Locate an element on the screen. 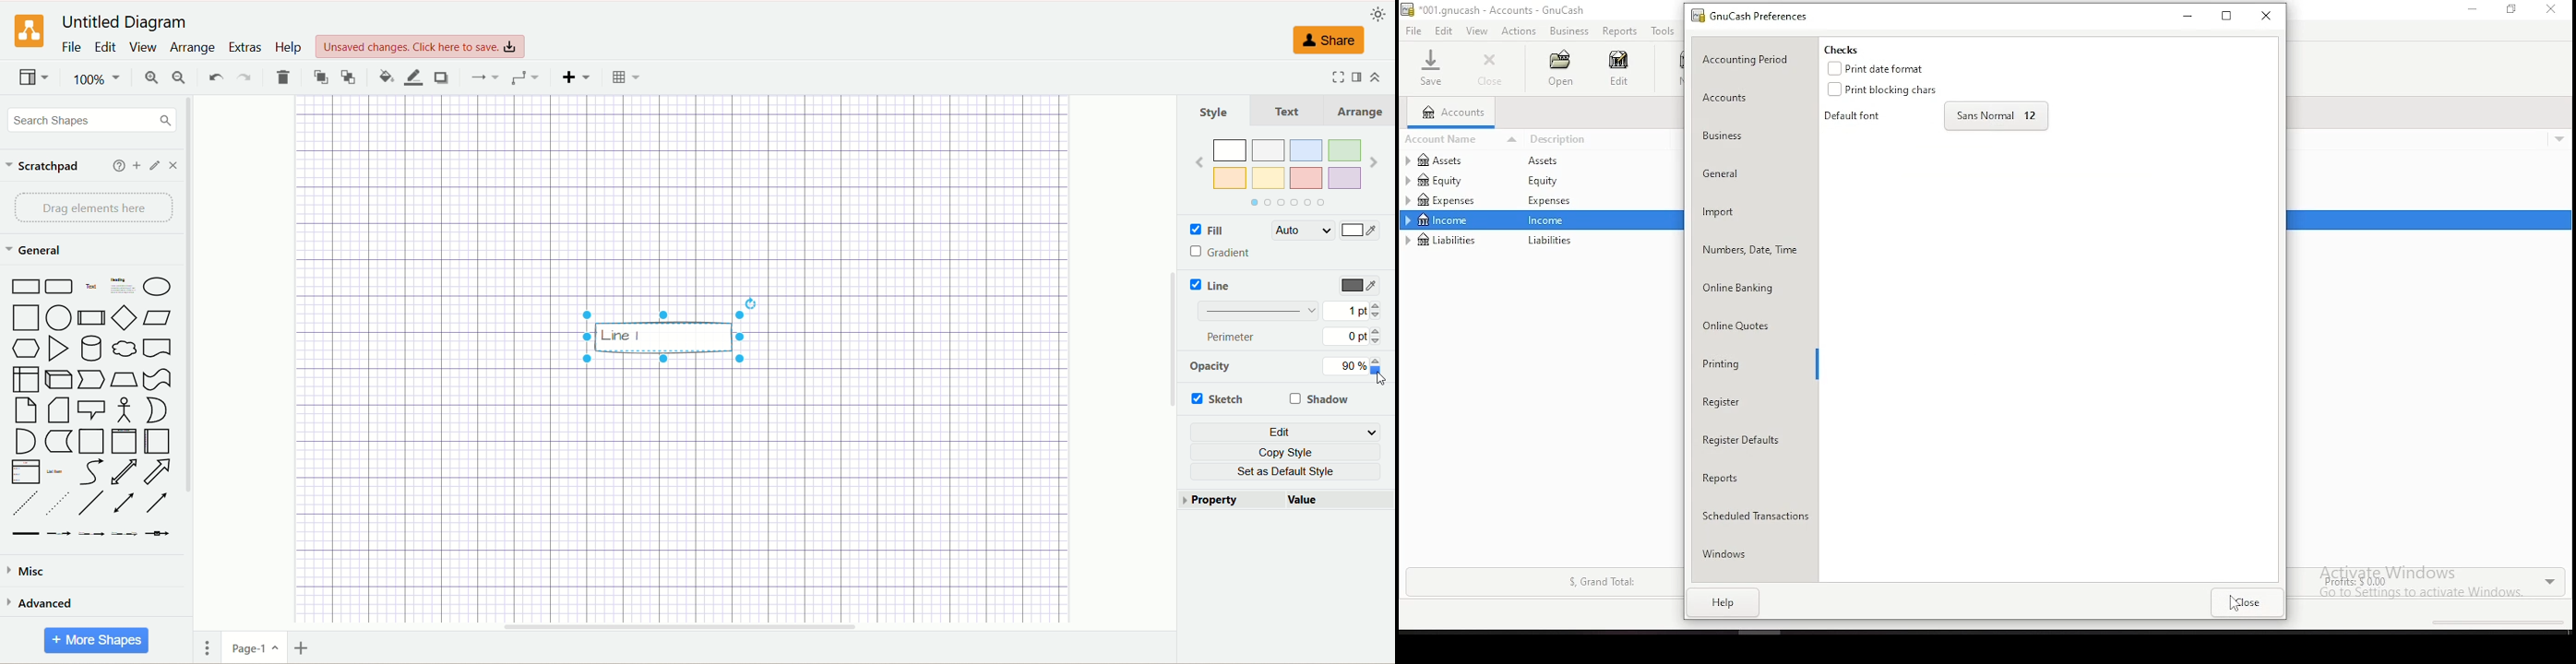  Checkbox is located at coordinates (1192, 232).